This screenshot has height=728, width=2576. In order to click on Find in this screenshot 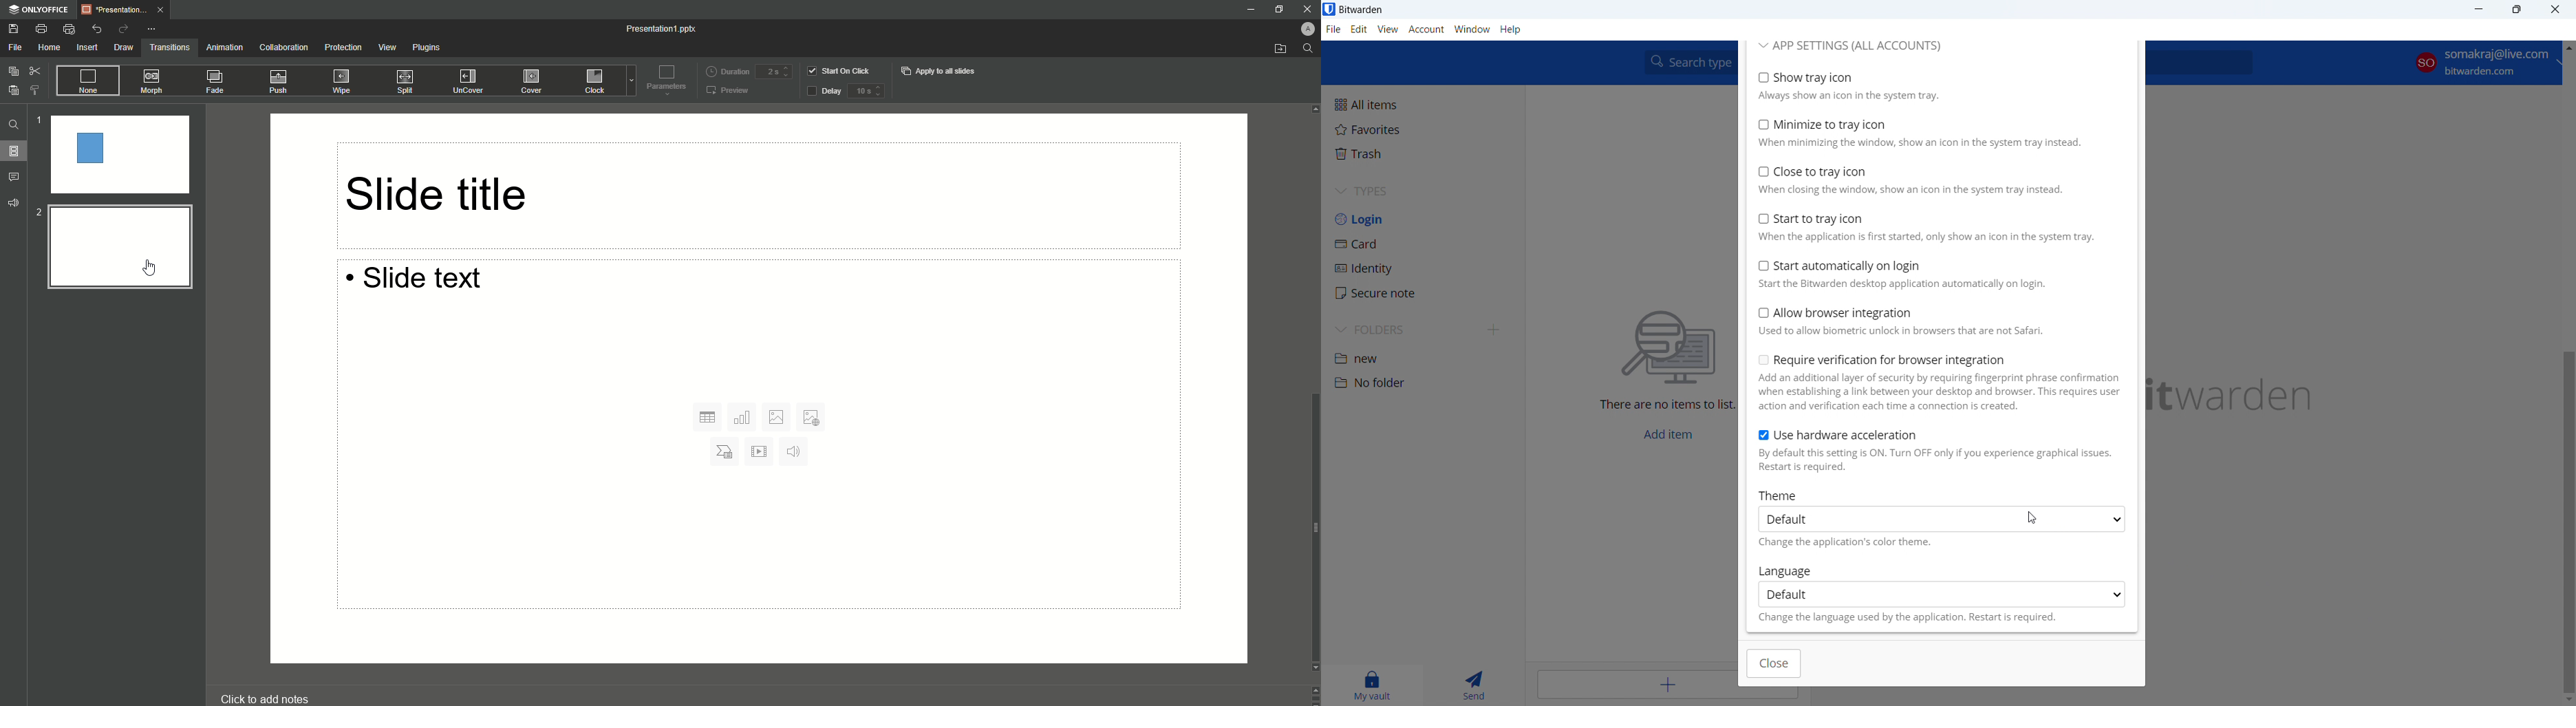, I will do `click(1308, 49)`.